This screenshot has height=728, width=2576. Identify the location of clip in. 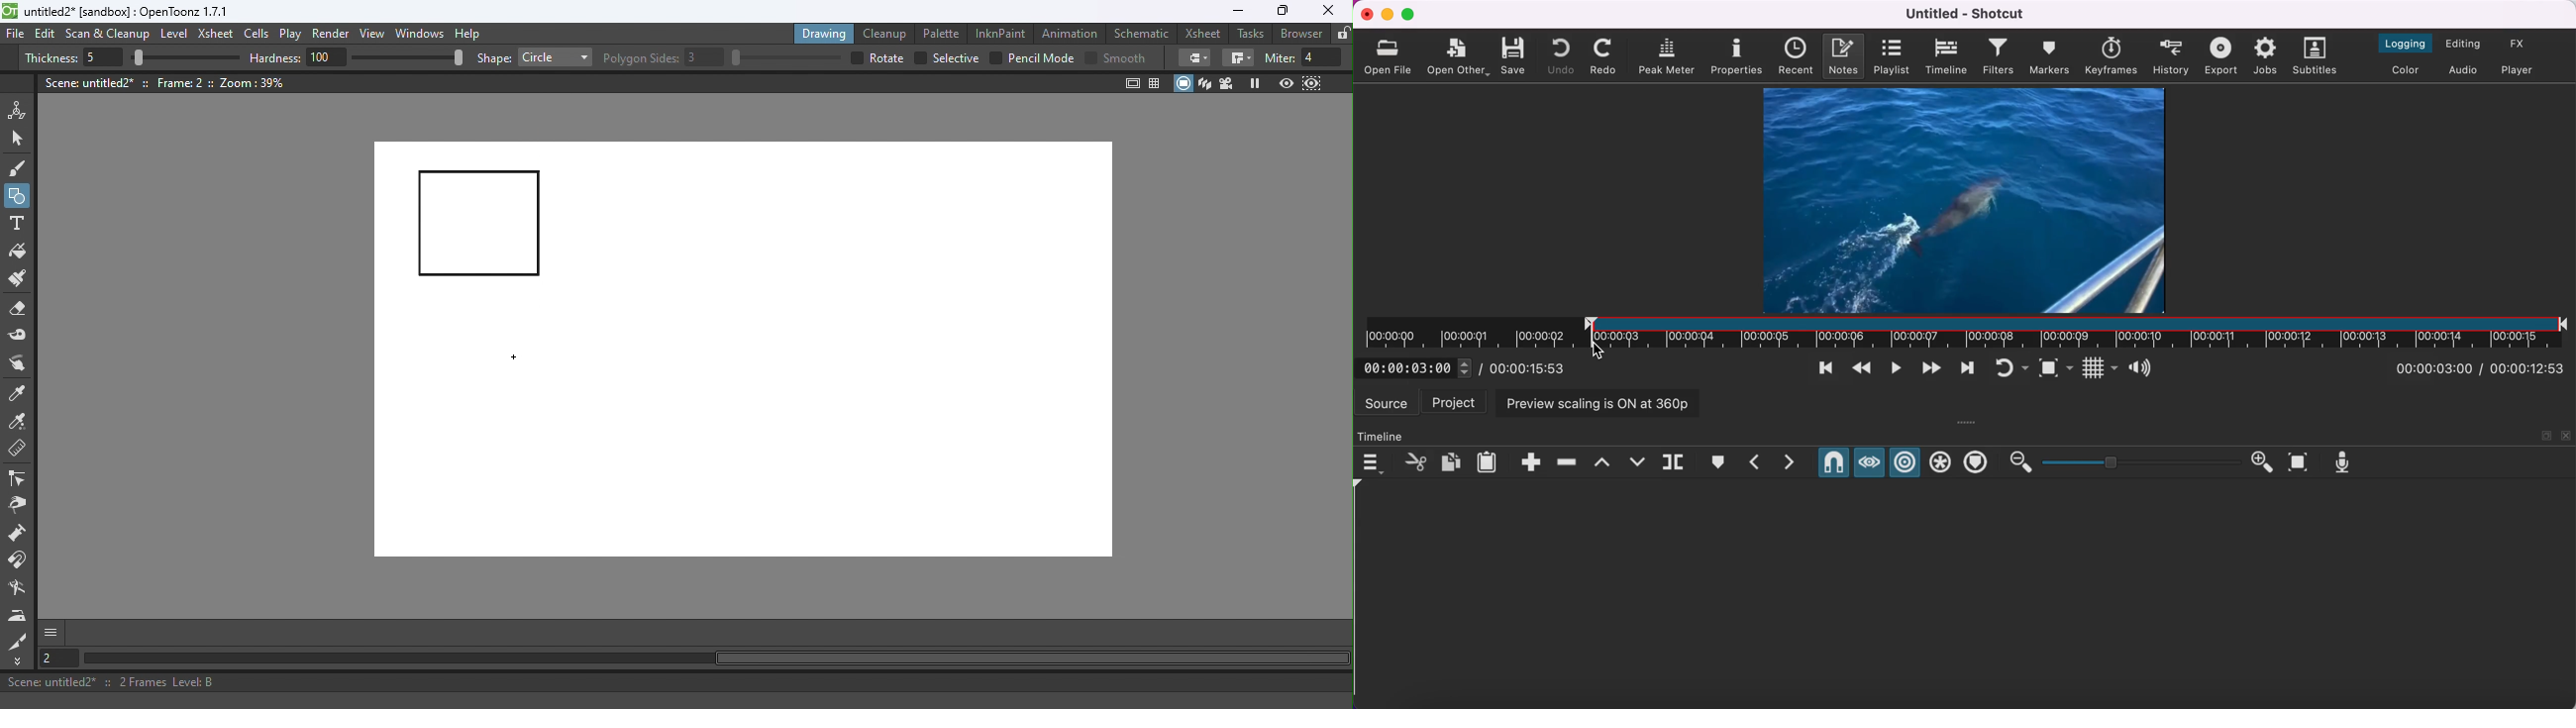
(2081, 332).